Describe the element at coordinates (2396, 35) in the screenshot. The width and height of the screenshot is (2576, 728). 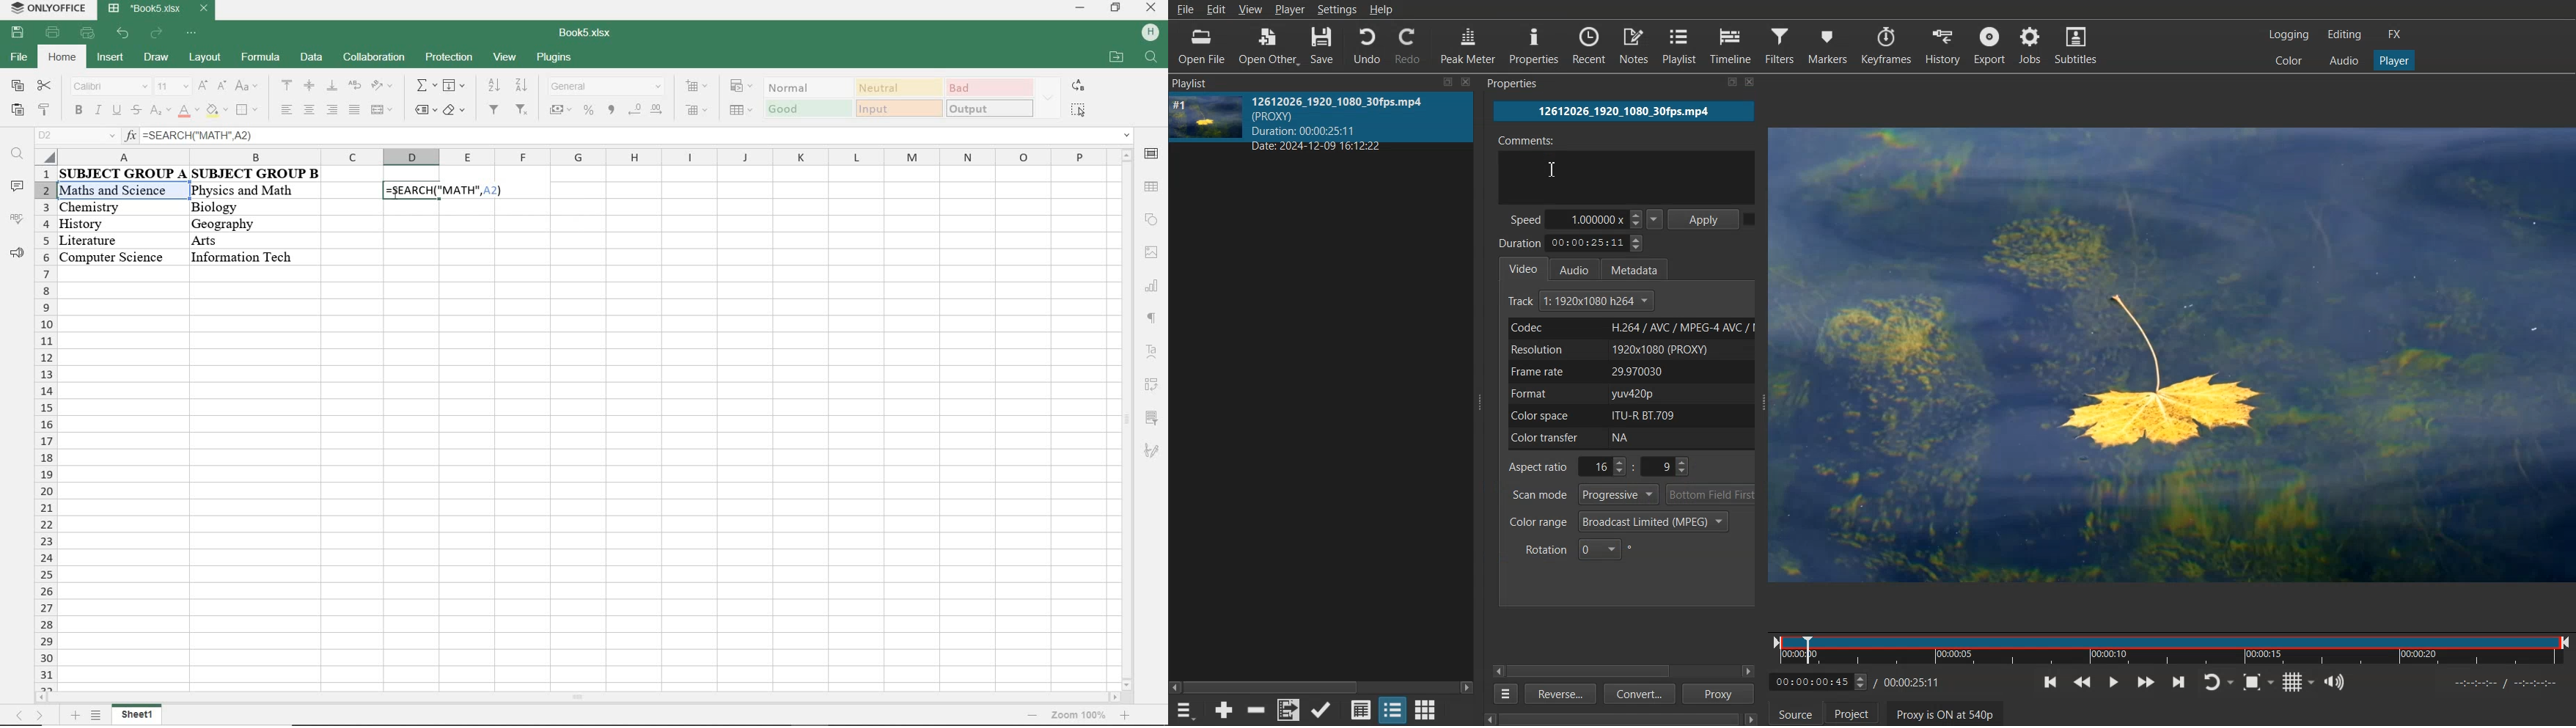
I see `FX` at that location.